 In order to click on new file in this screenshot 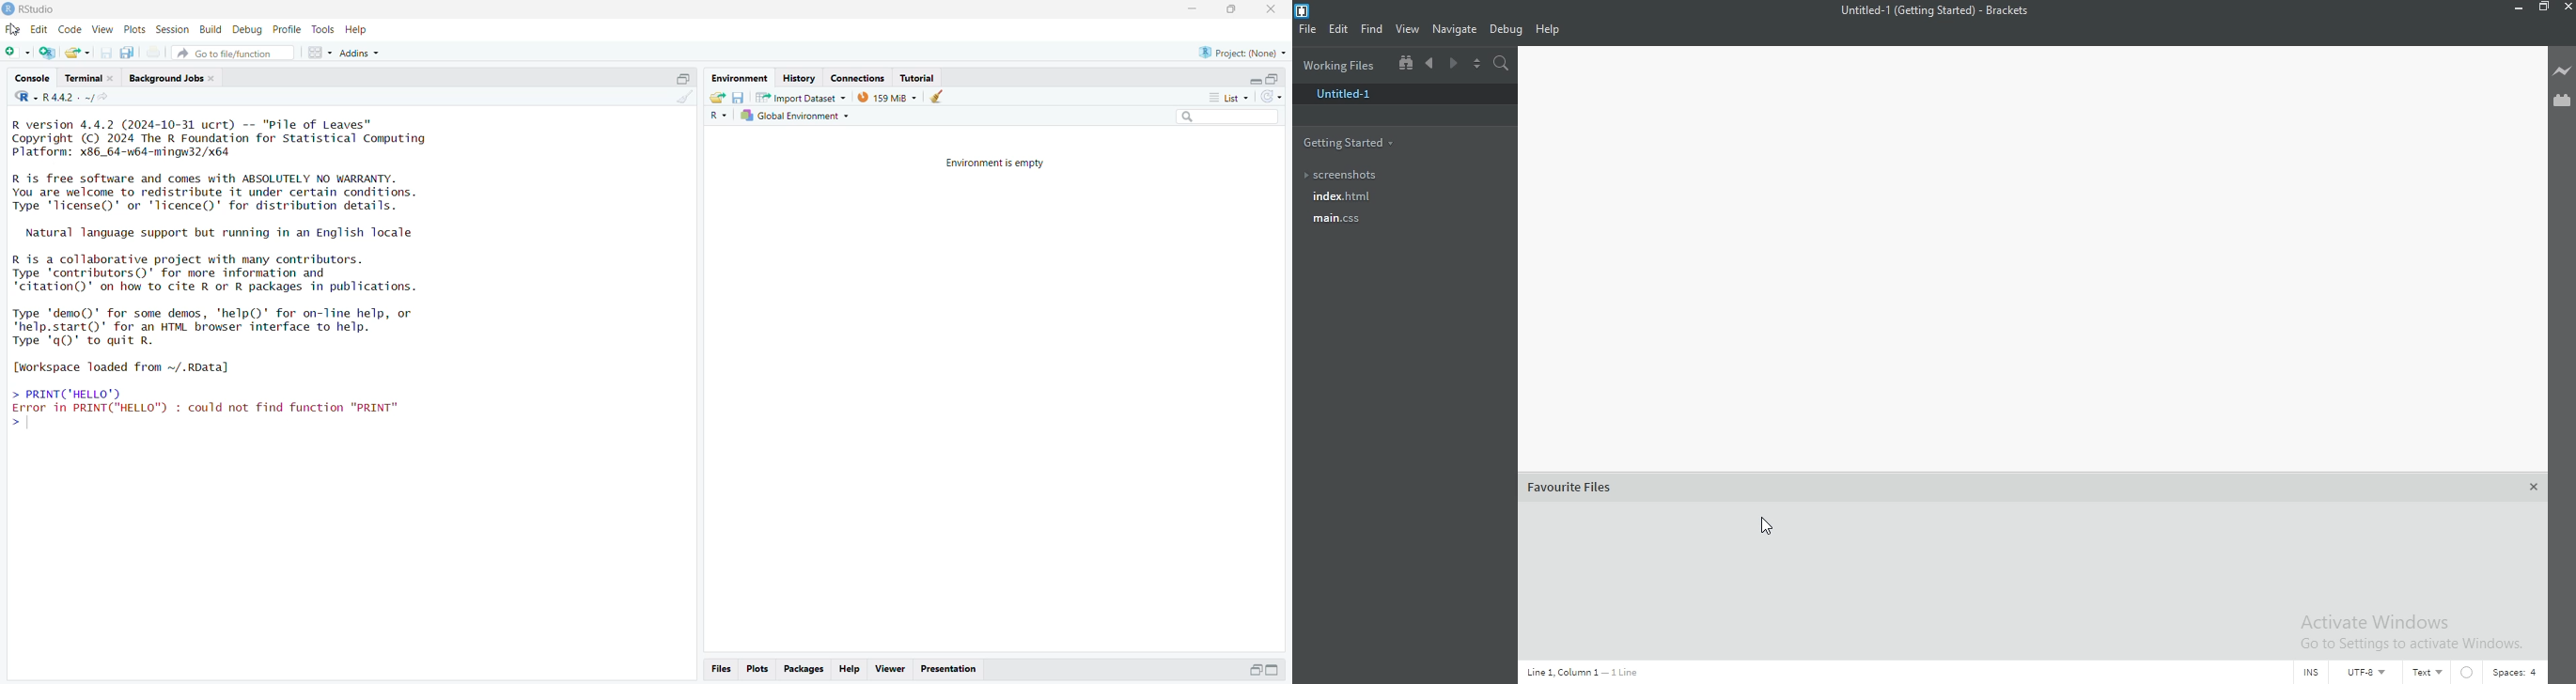, I will do `click(18, 53)`.